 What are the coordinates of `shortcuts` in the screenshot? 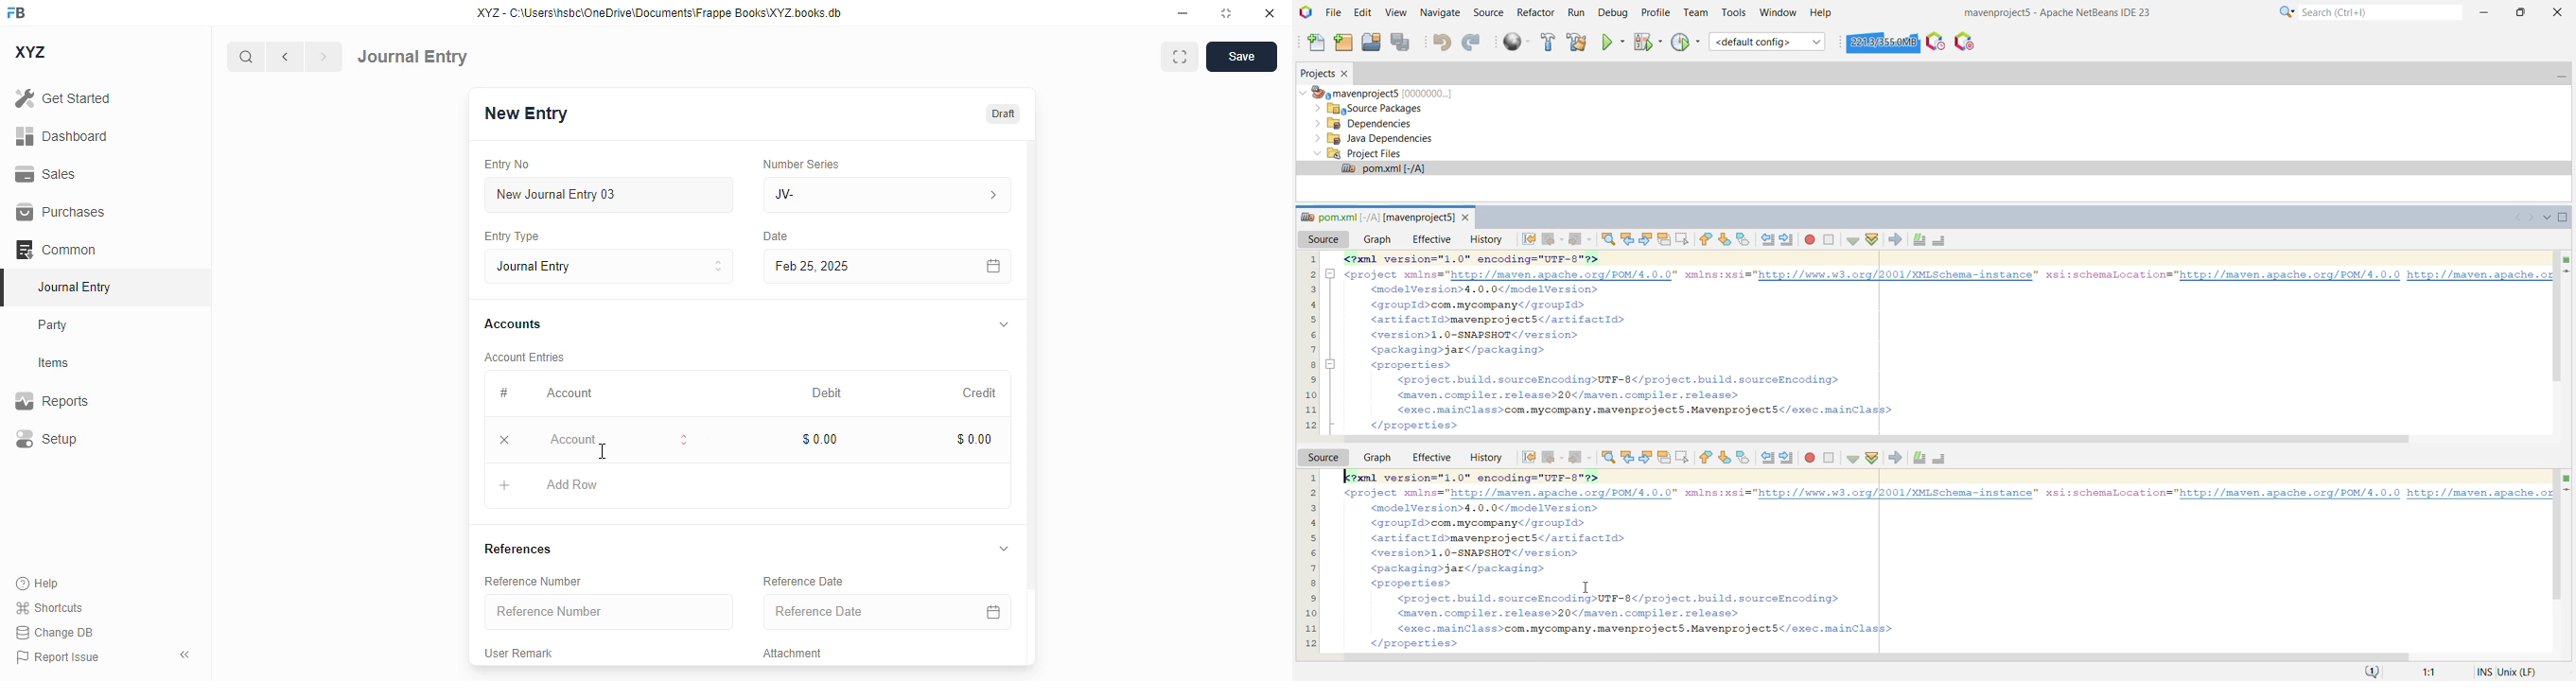 It's located at (48, 607).